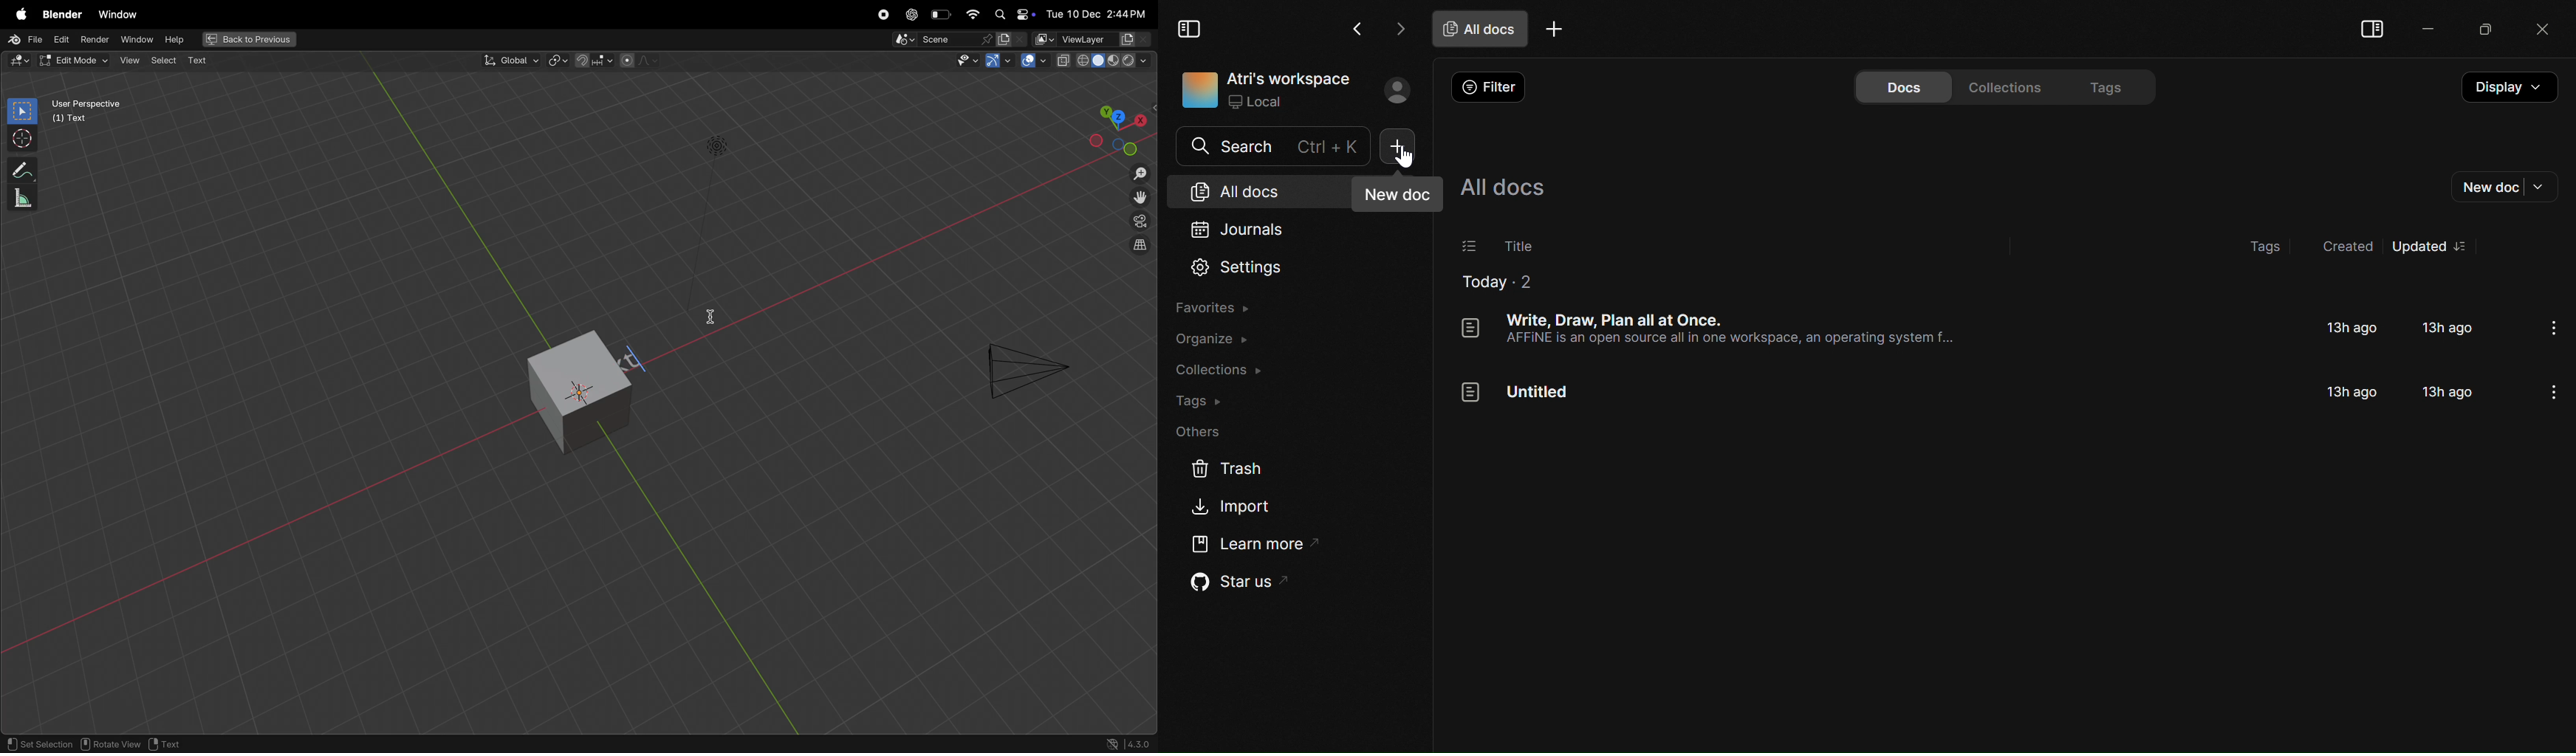  I want to click on visibility, so click(967, 63).